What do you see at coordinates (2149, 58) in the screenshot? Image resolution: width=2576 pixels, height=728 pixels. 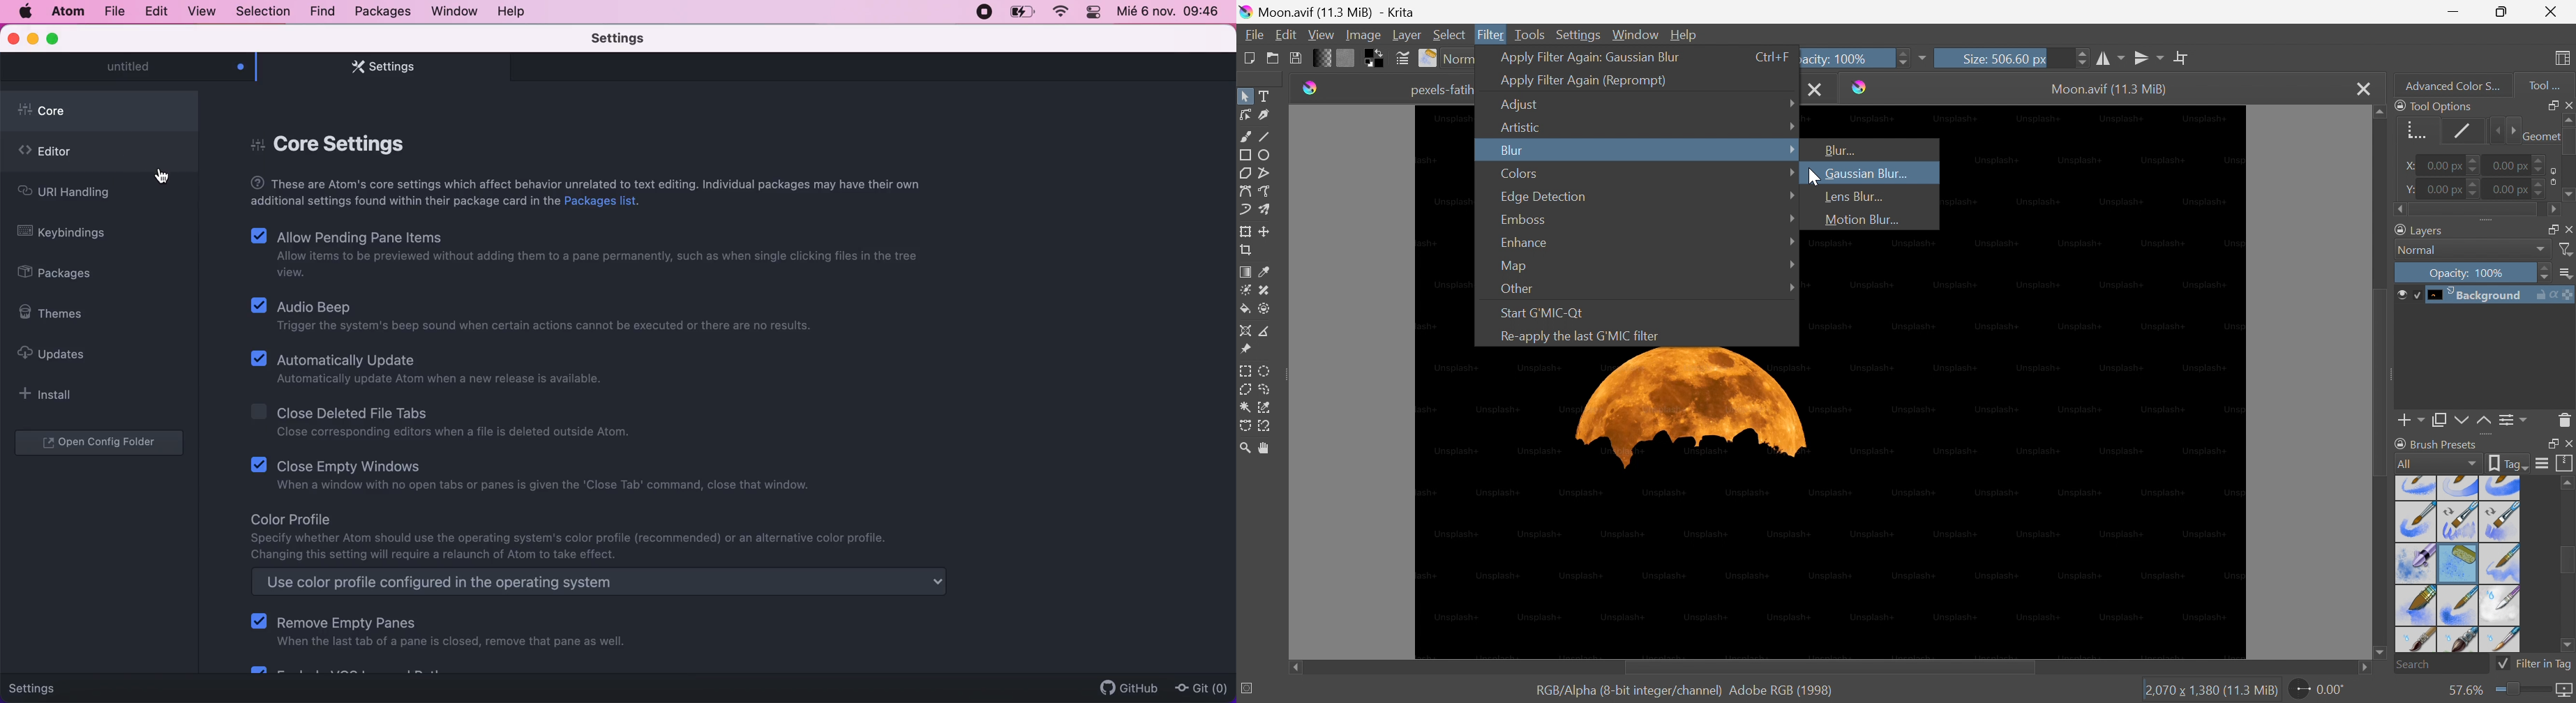 I see `Vertical mirror tool` at bounding box center [2149, 58].